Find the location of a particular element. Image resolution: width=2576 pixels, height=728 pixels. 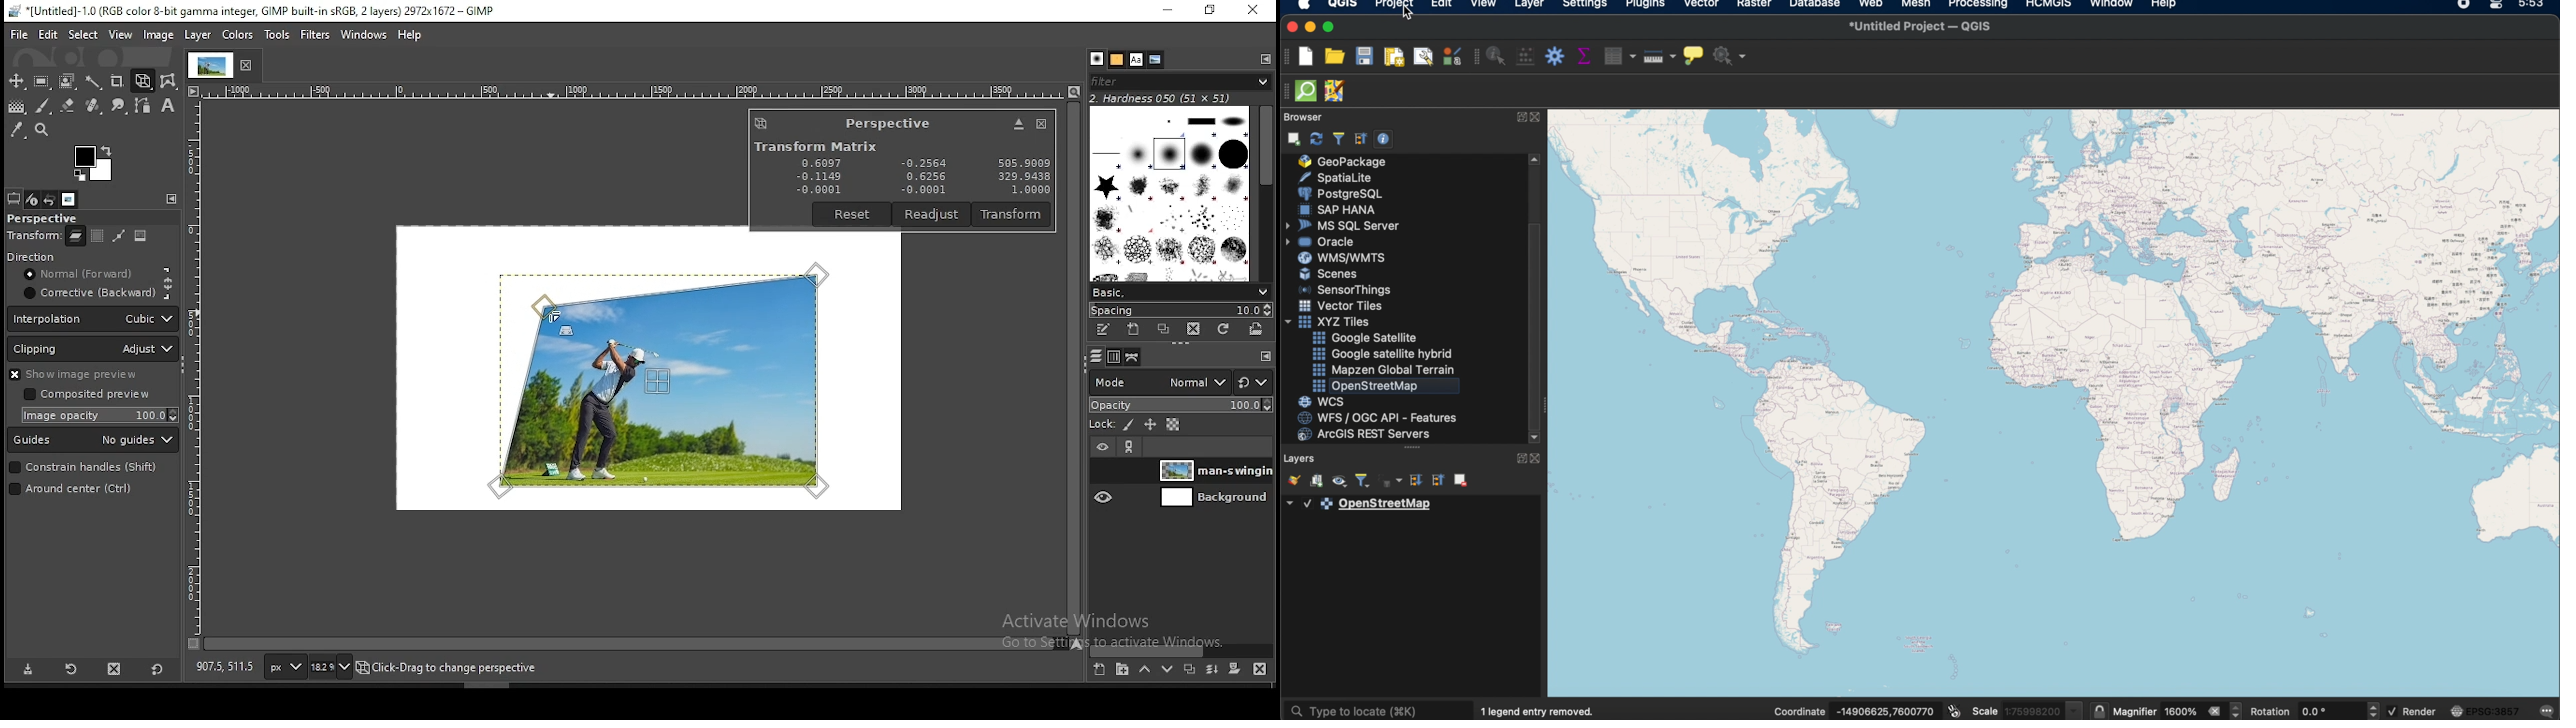

move layer on step up is located at coordinates (1142, 669).